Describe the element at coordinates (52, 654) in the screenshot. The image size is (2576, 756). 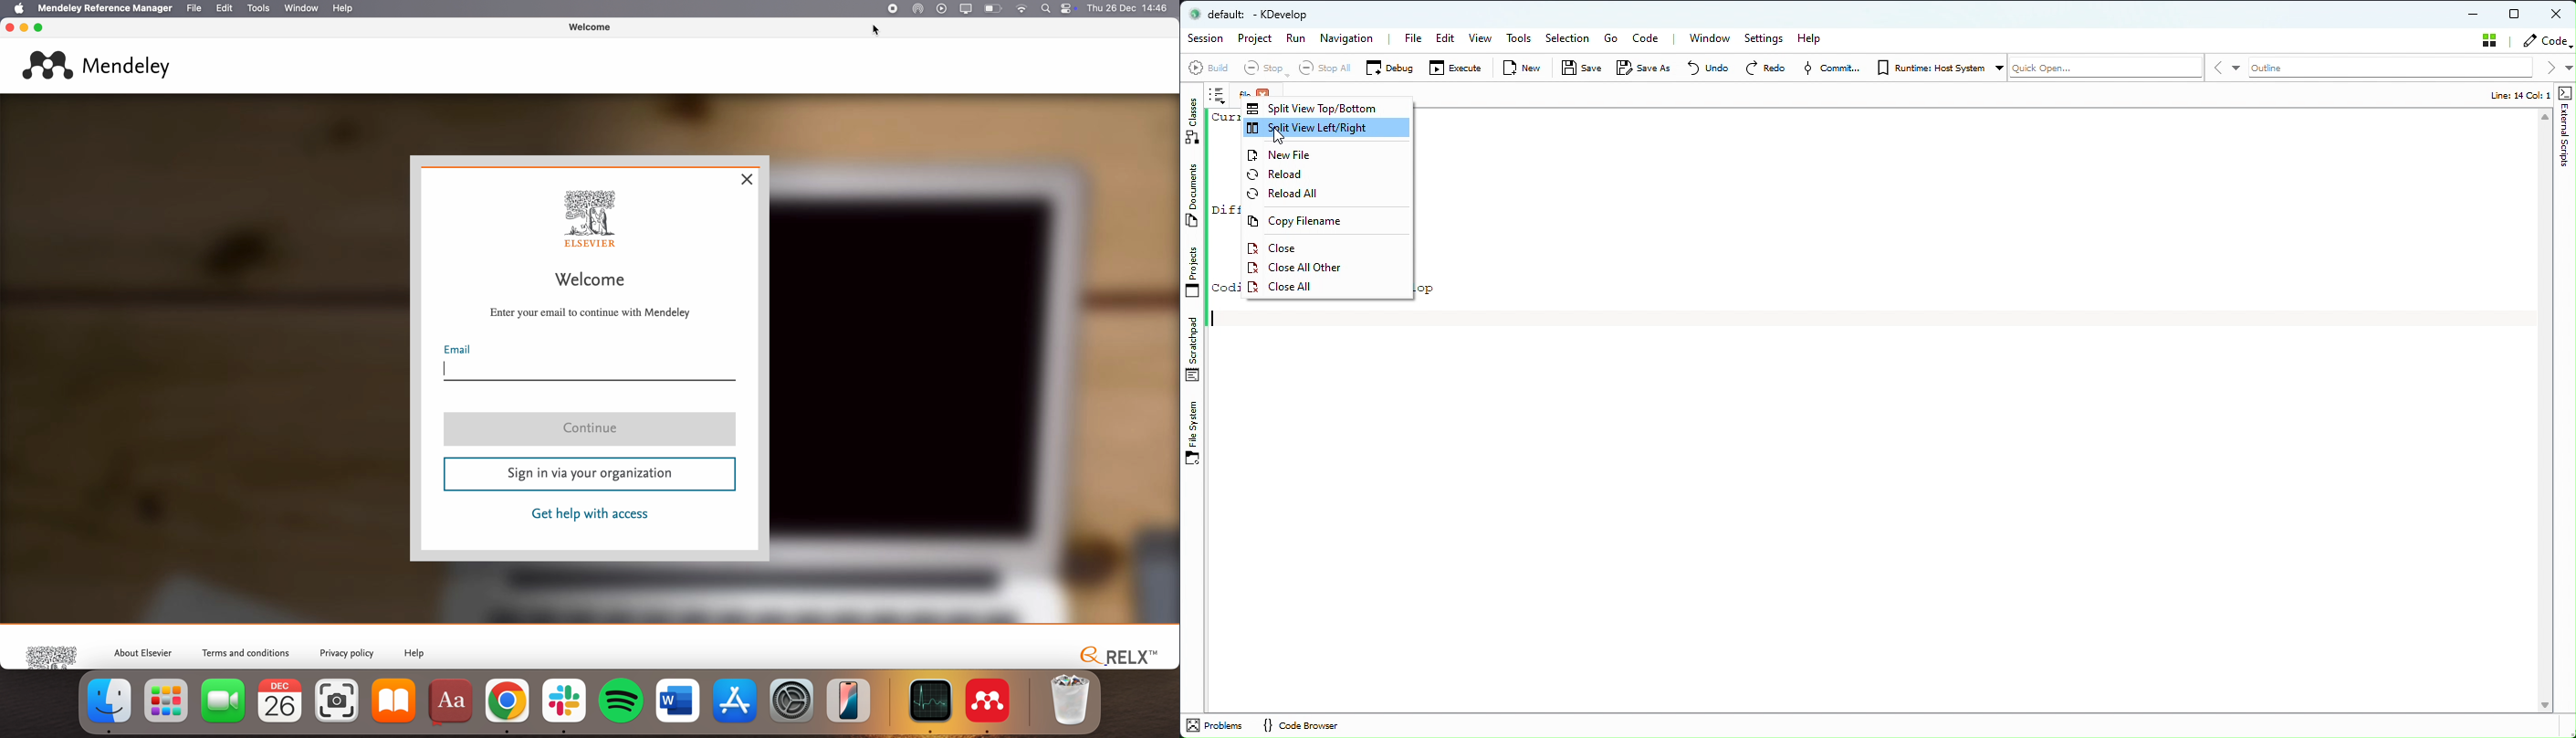
I see `elservier logo` at that location.